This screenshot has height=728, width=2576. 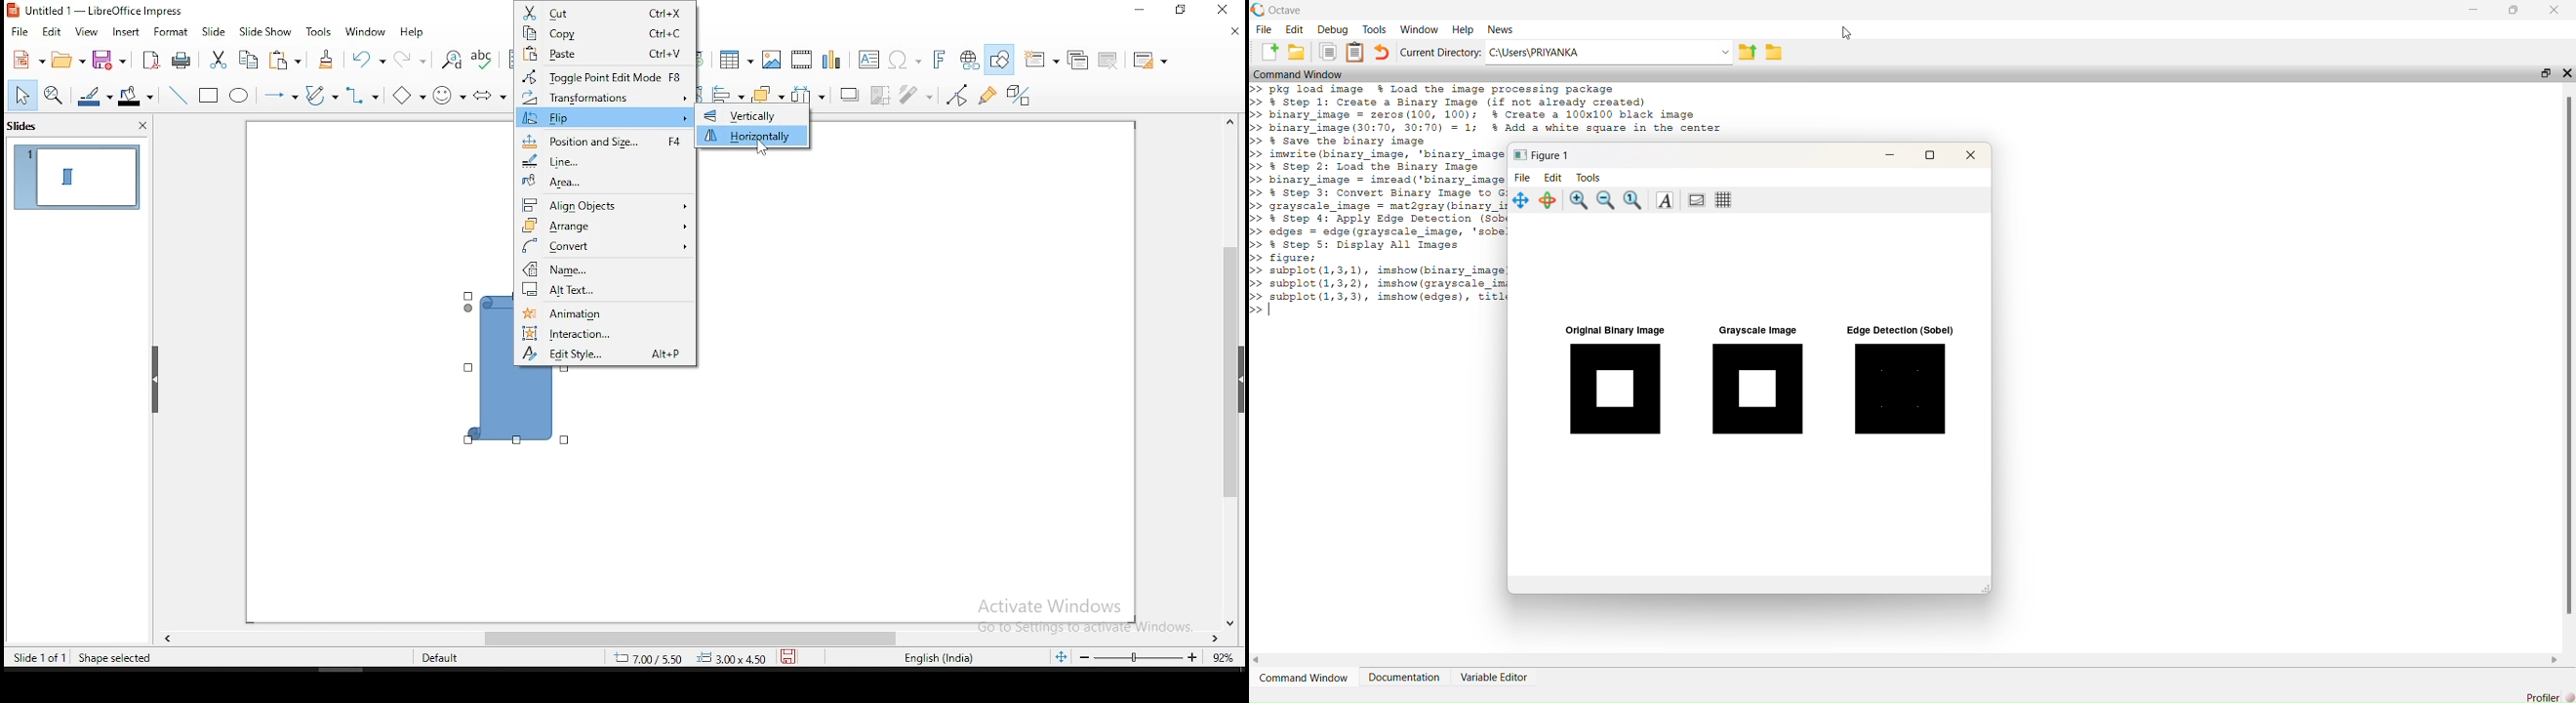 What do you see at coordinates (1521, 201) in the screenshot?
I see `Pan` at bounding box center [1521, 201].